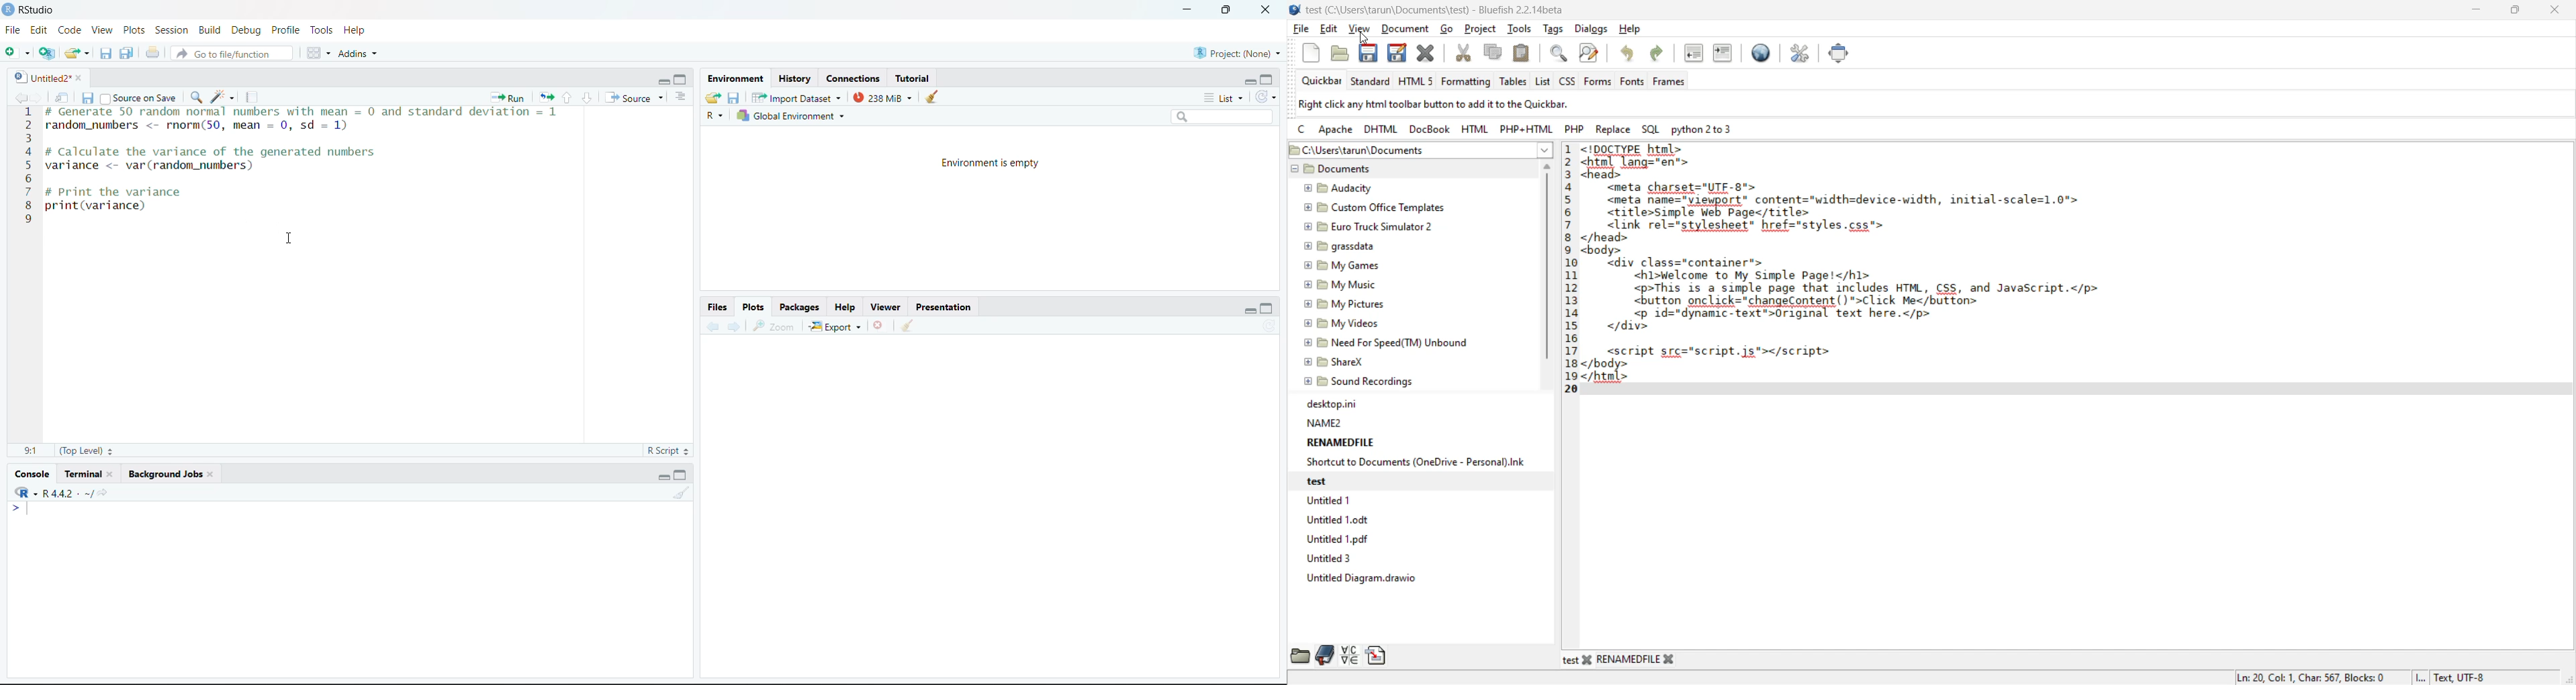  What do you see at coordinates (9, 10) in the screenshot?
I see `logo` at bounding box center [9, 10].